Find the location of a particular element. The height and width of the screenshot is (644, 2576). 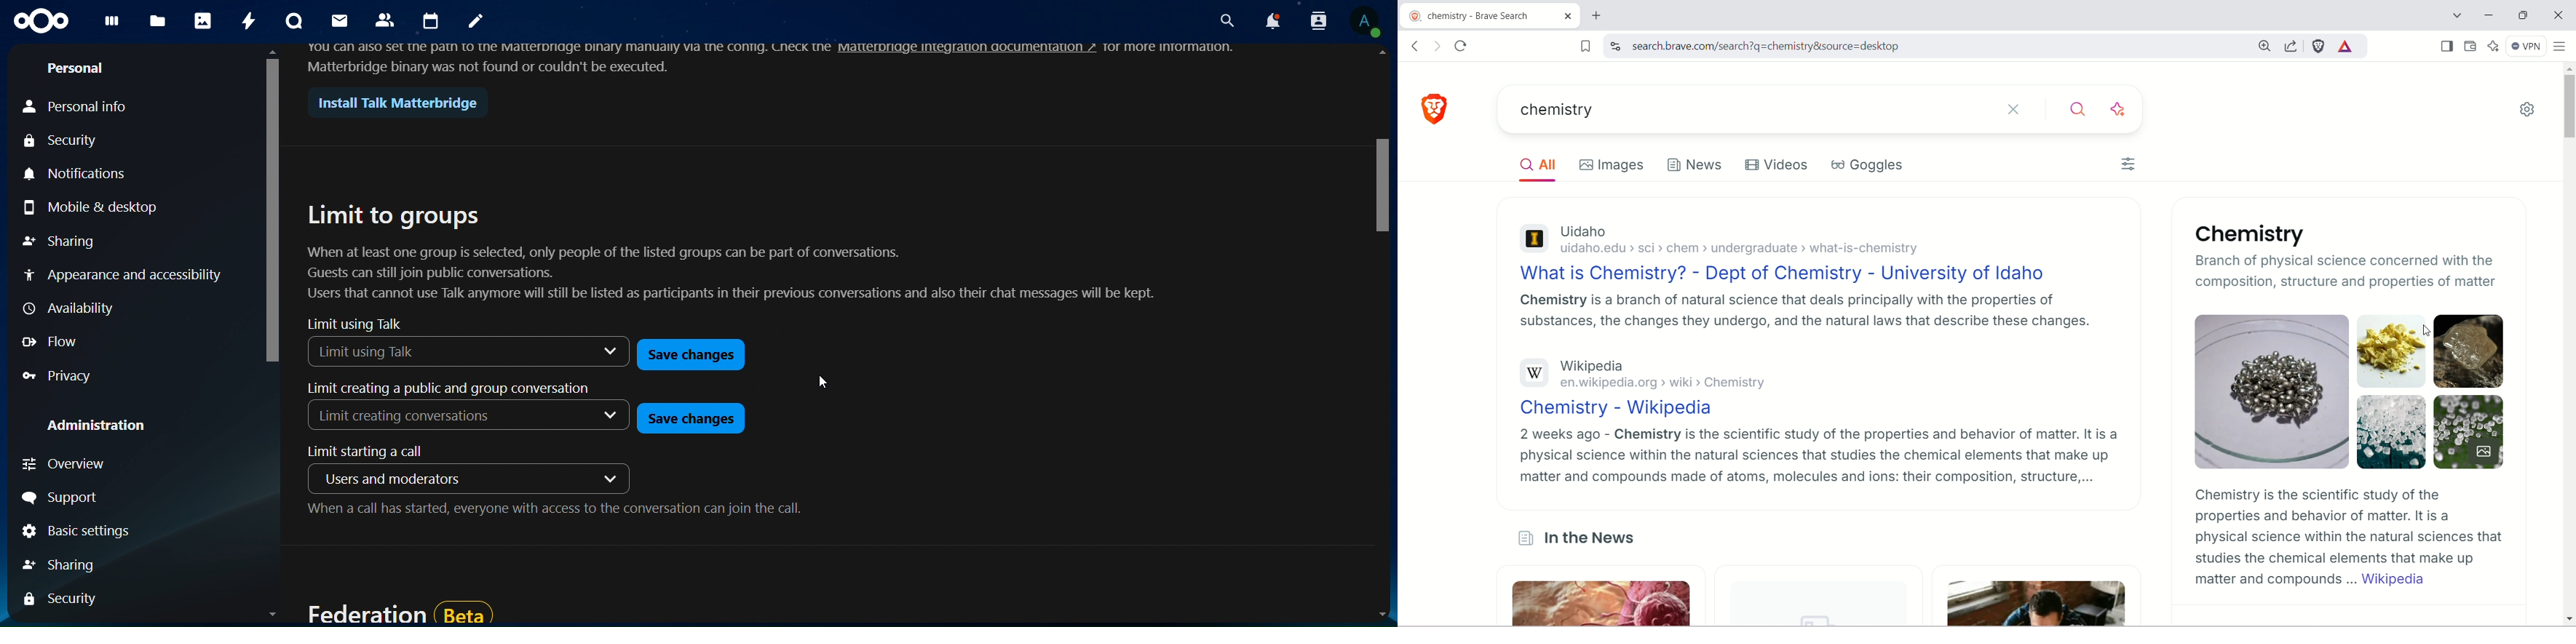

cursor is located at coordinates (2427, 330).